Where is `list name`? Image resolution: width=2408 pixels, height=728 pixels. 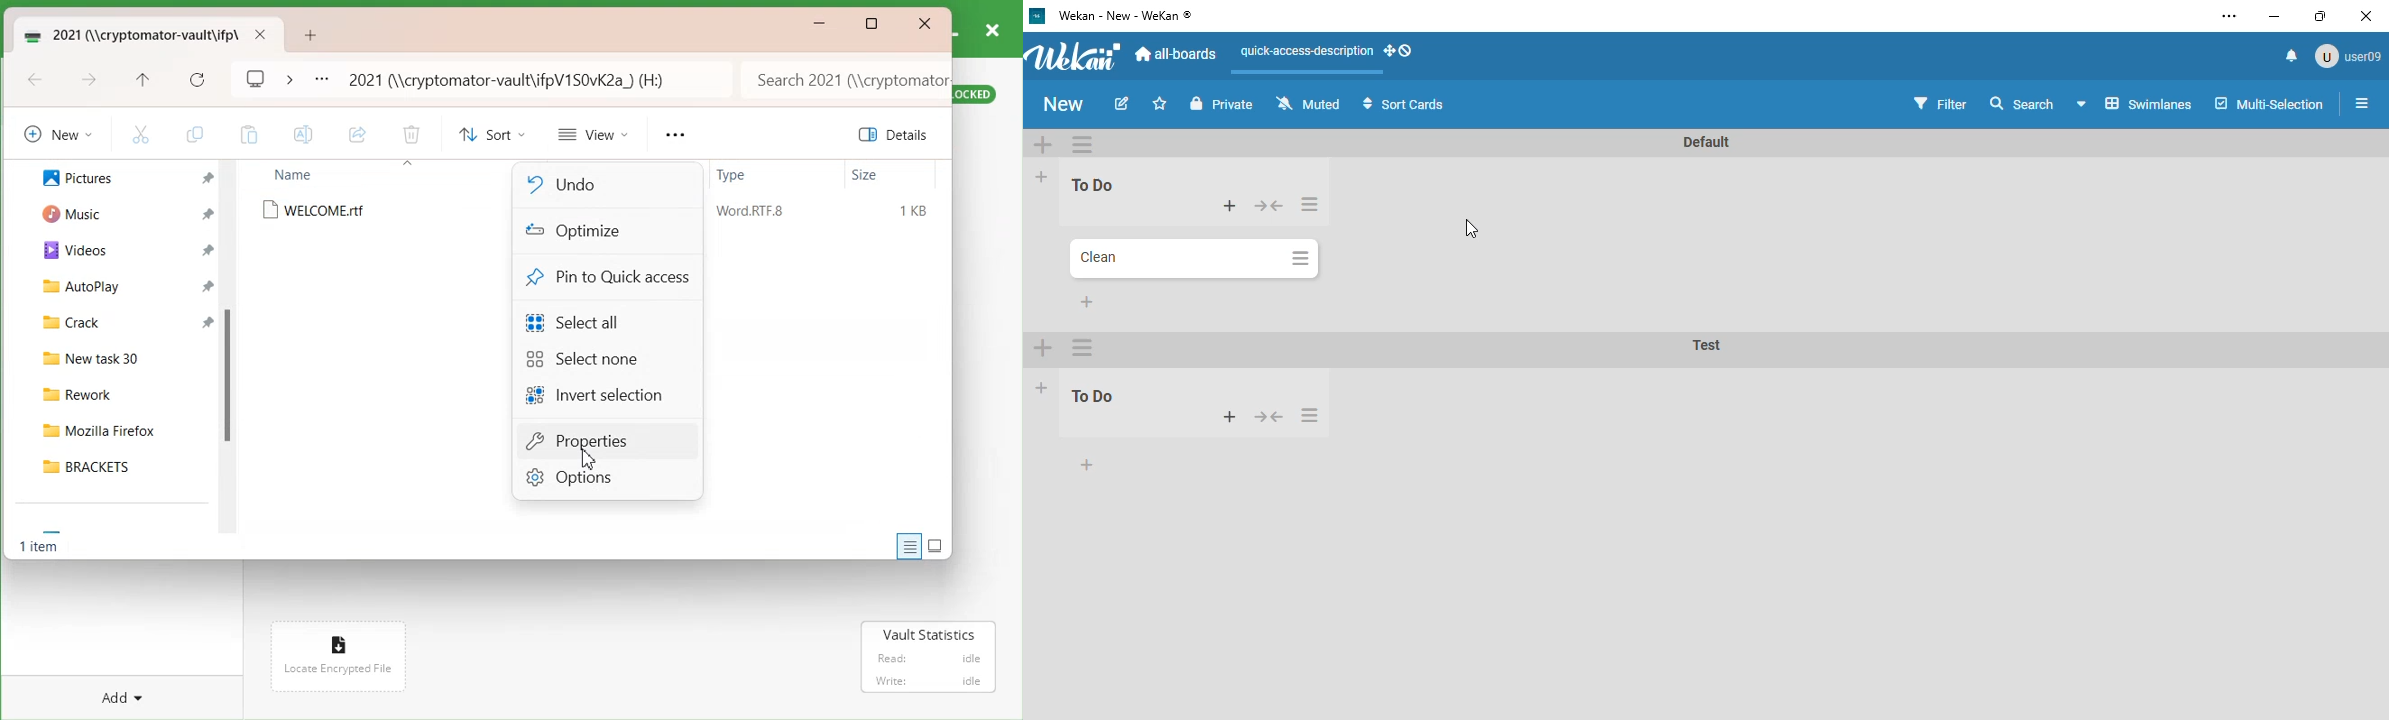
list name is located at coordinates (1092, 395).